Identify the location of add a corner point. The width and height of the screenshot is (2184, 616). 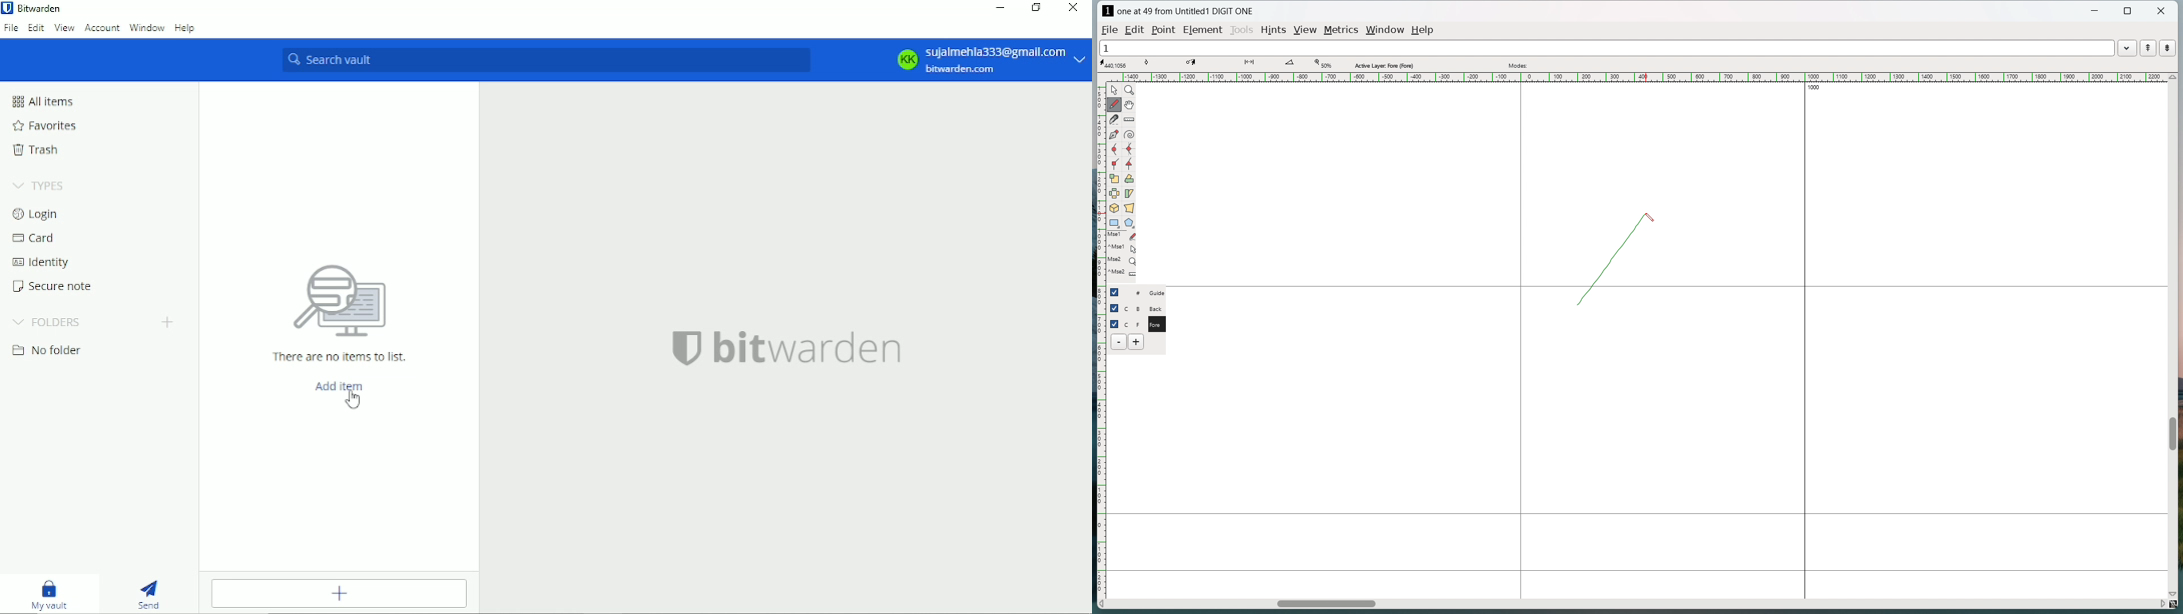
(1115, 164).